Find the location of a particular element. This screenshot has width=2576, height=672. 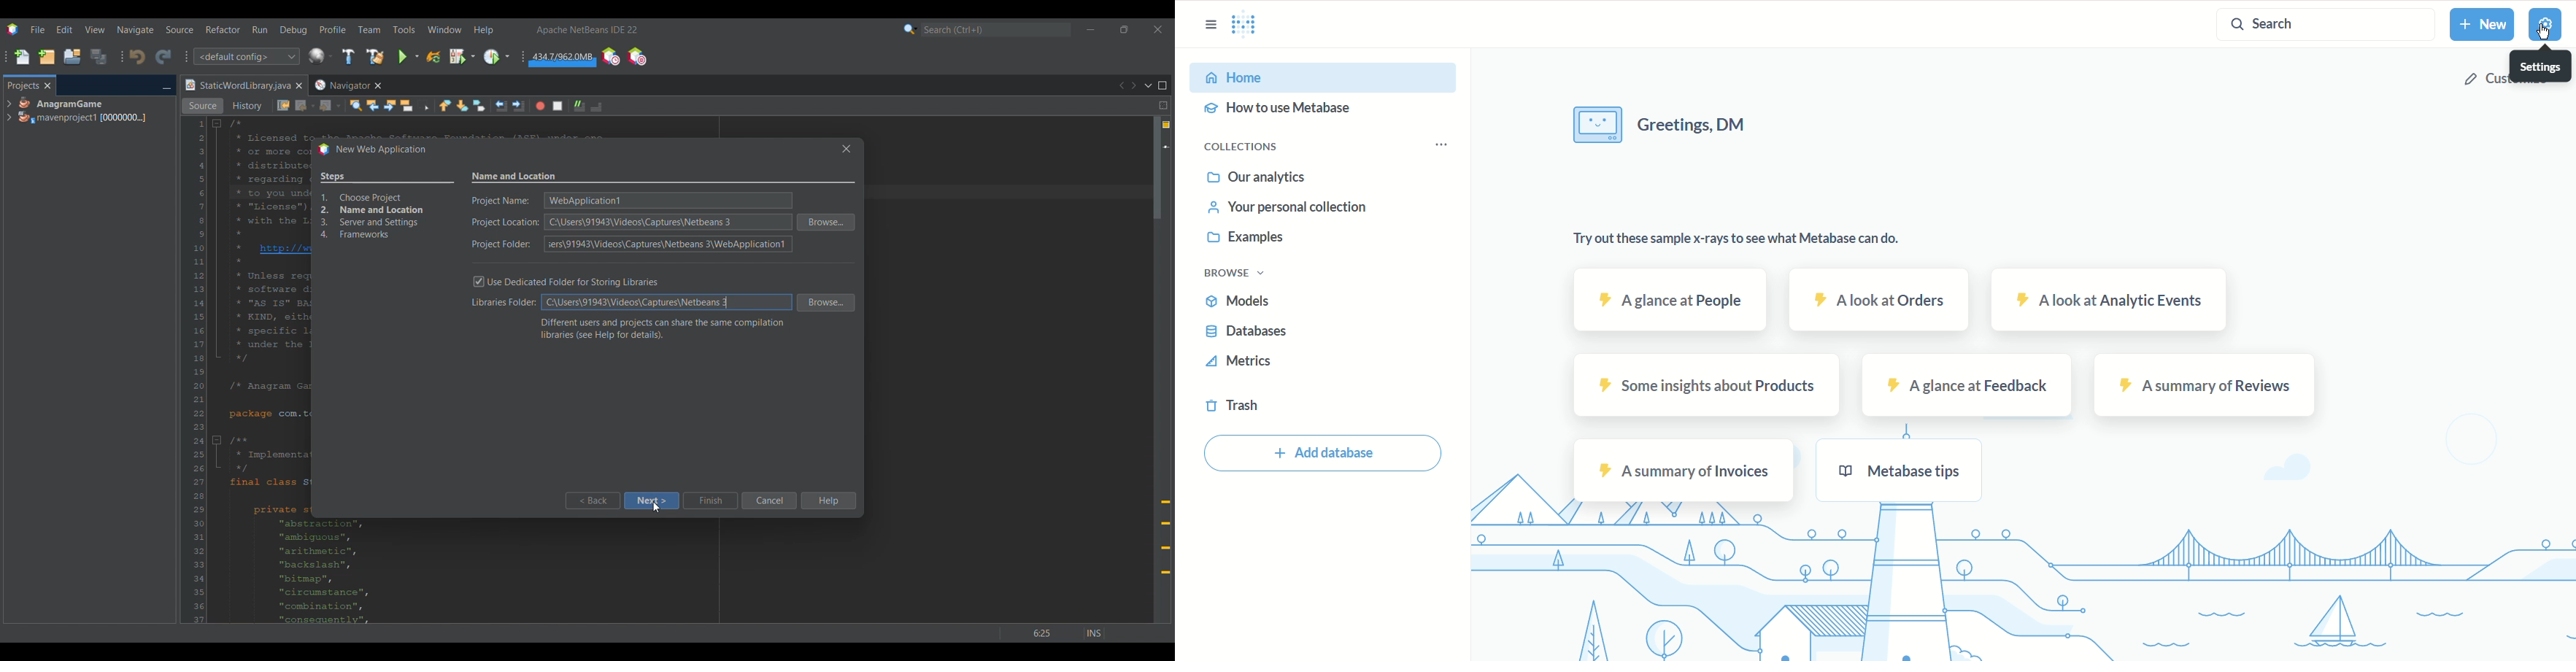

Toggle for dedicated folder is located at coordinates (577, 281).